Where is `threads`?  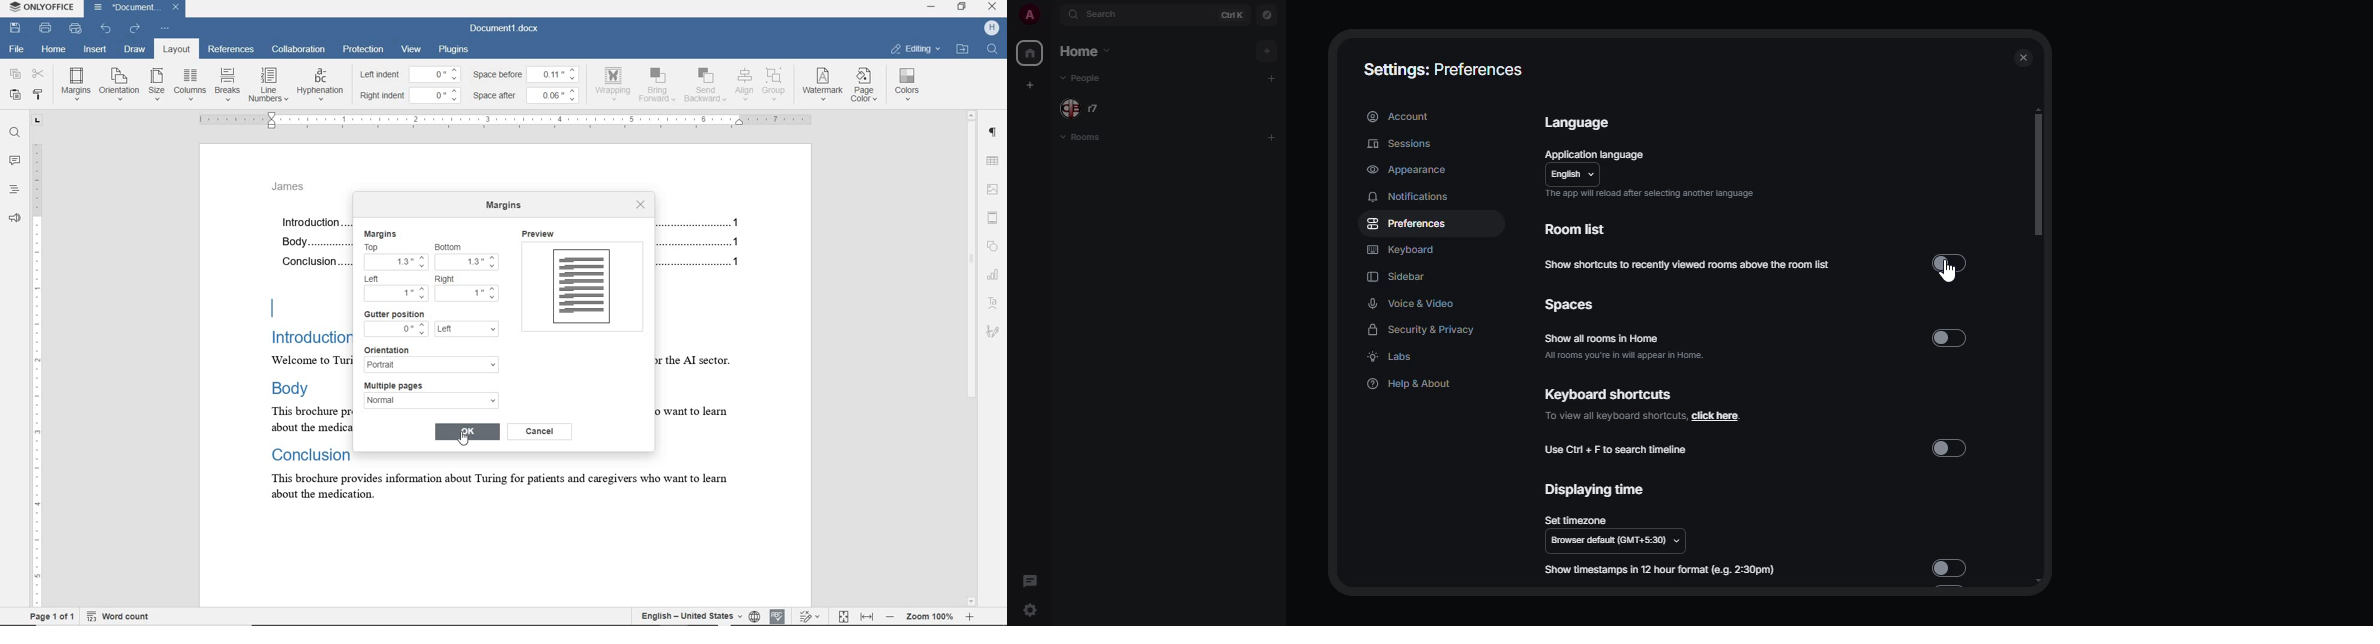 threads is located at coordinates (1036, 578).